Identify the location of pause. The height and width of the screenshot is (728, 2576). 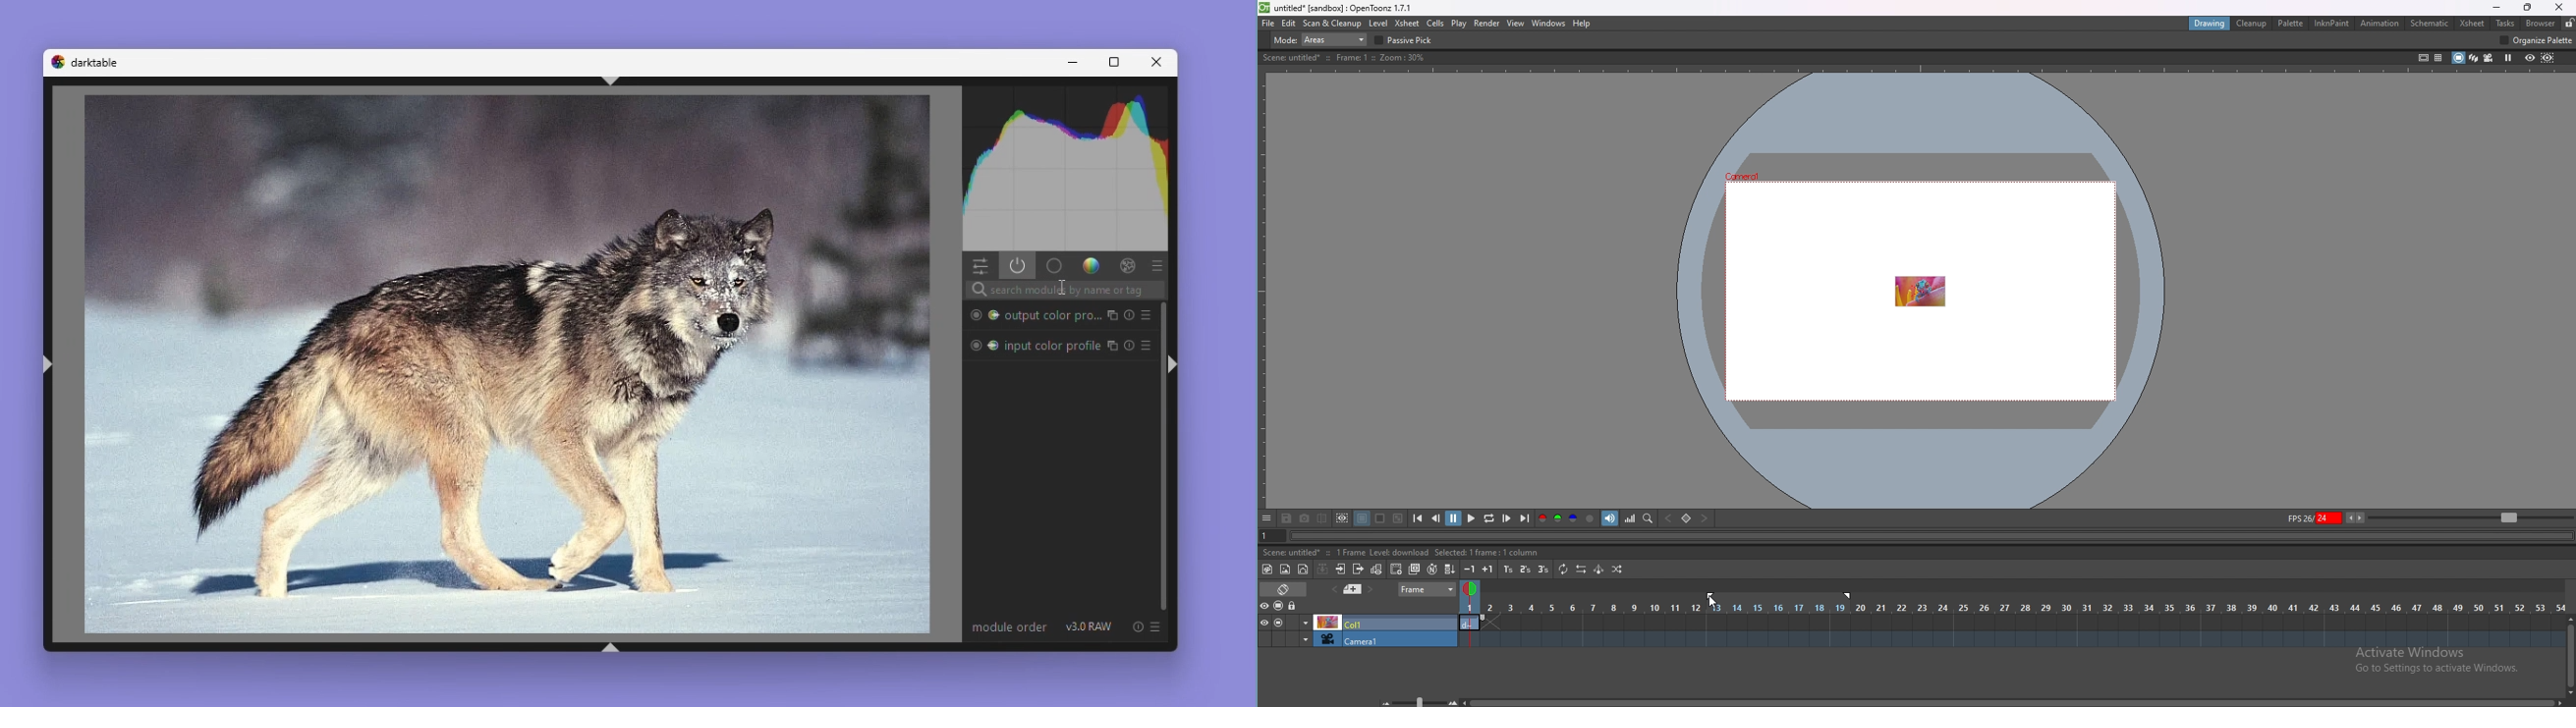
(1455, 517).